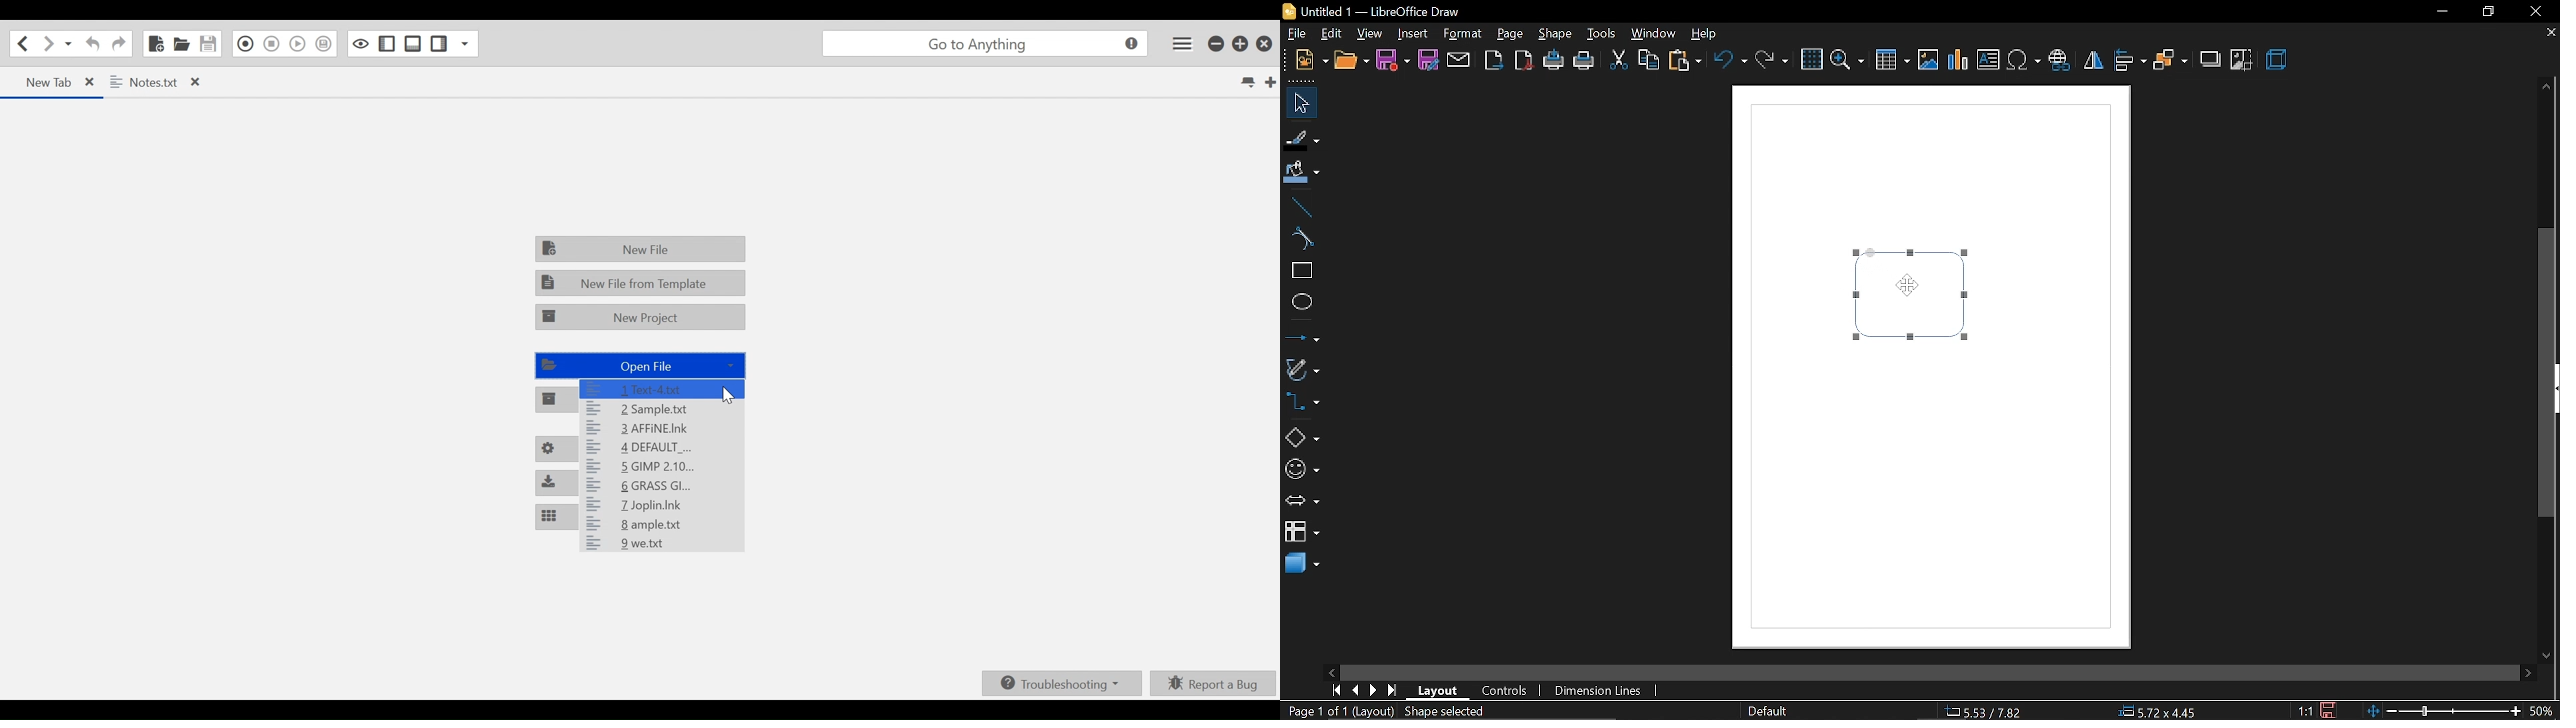  Describe the element at coordinates (1302, 138) in the screenshot. I see `fill line` at that location.